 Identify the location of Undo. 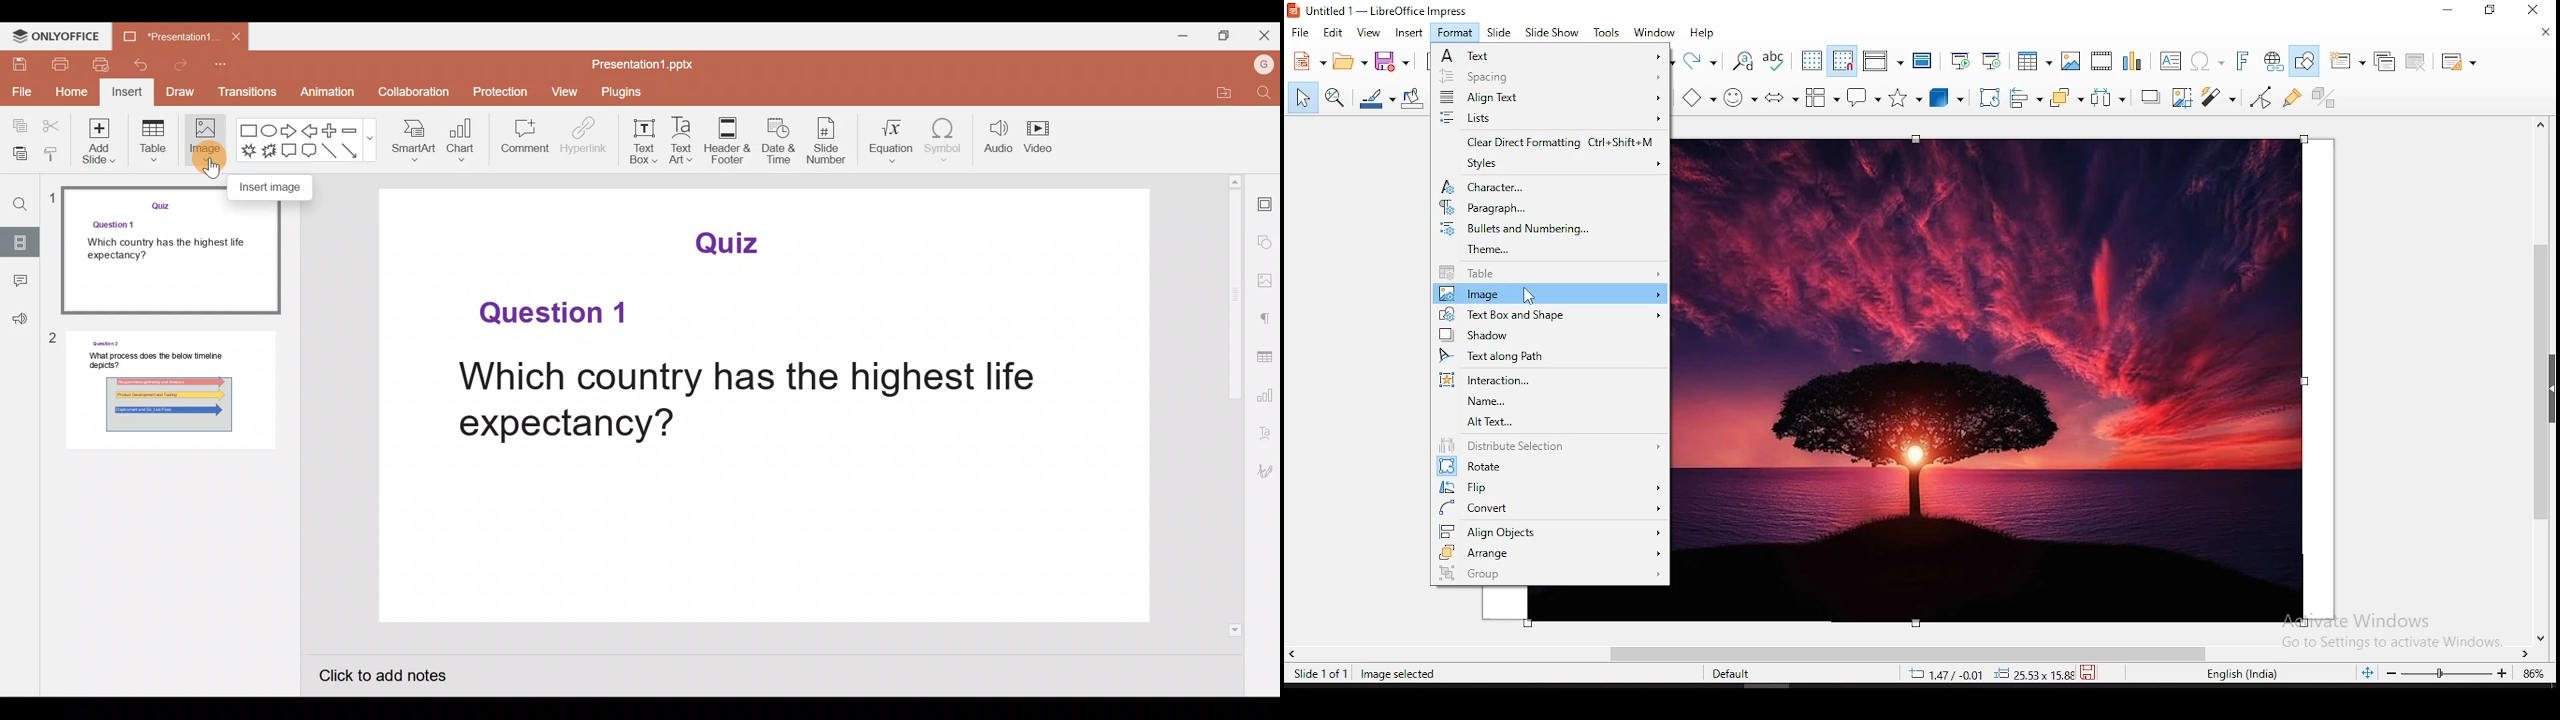
(147, 65).